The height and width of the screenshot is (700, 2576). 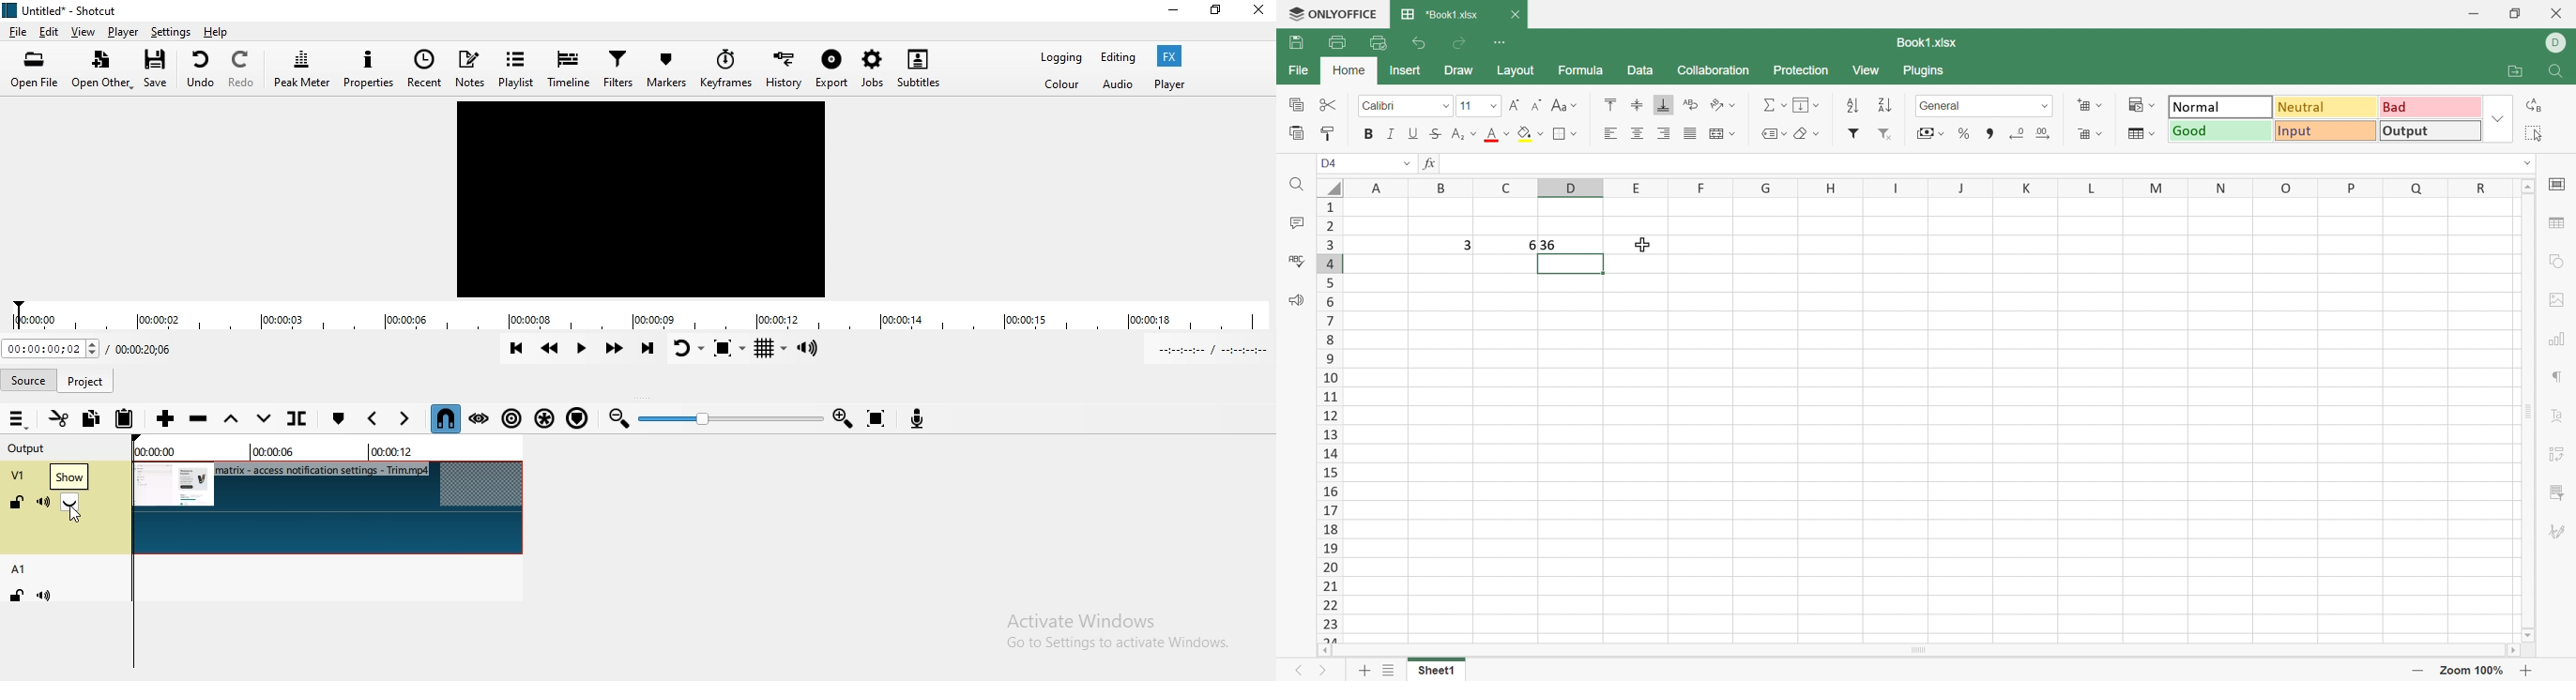 What do you see at coordinates (2559, 533) in the screenshot?
I see `Signature settings` at bounding box center [2559, 533].